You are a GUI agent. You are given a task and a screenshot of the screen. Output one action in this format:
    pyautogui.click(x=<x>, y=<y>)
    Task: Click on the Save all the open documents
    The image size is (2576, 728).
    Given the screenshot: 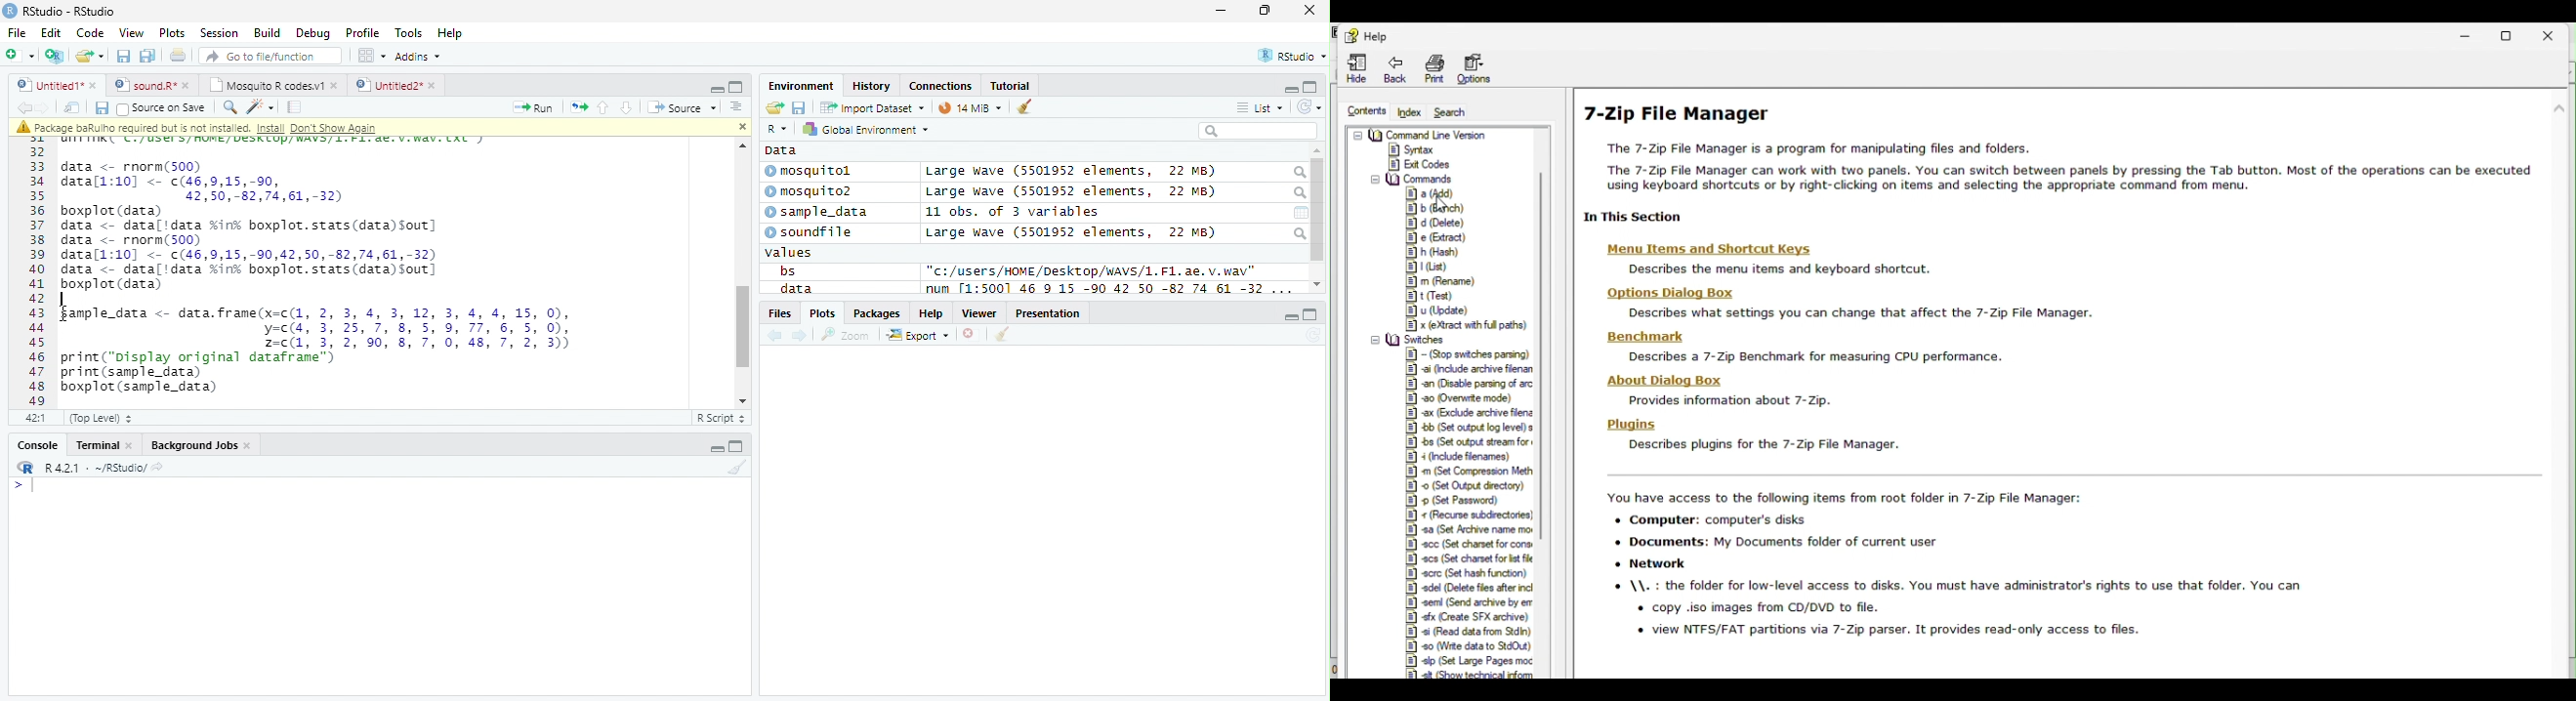 What is the action you would take?
    pyautogui.click(x=147, y=57)
    